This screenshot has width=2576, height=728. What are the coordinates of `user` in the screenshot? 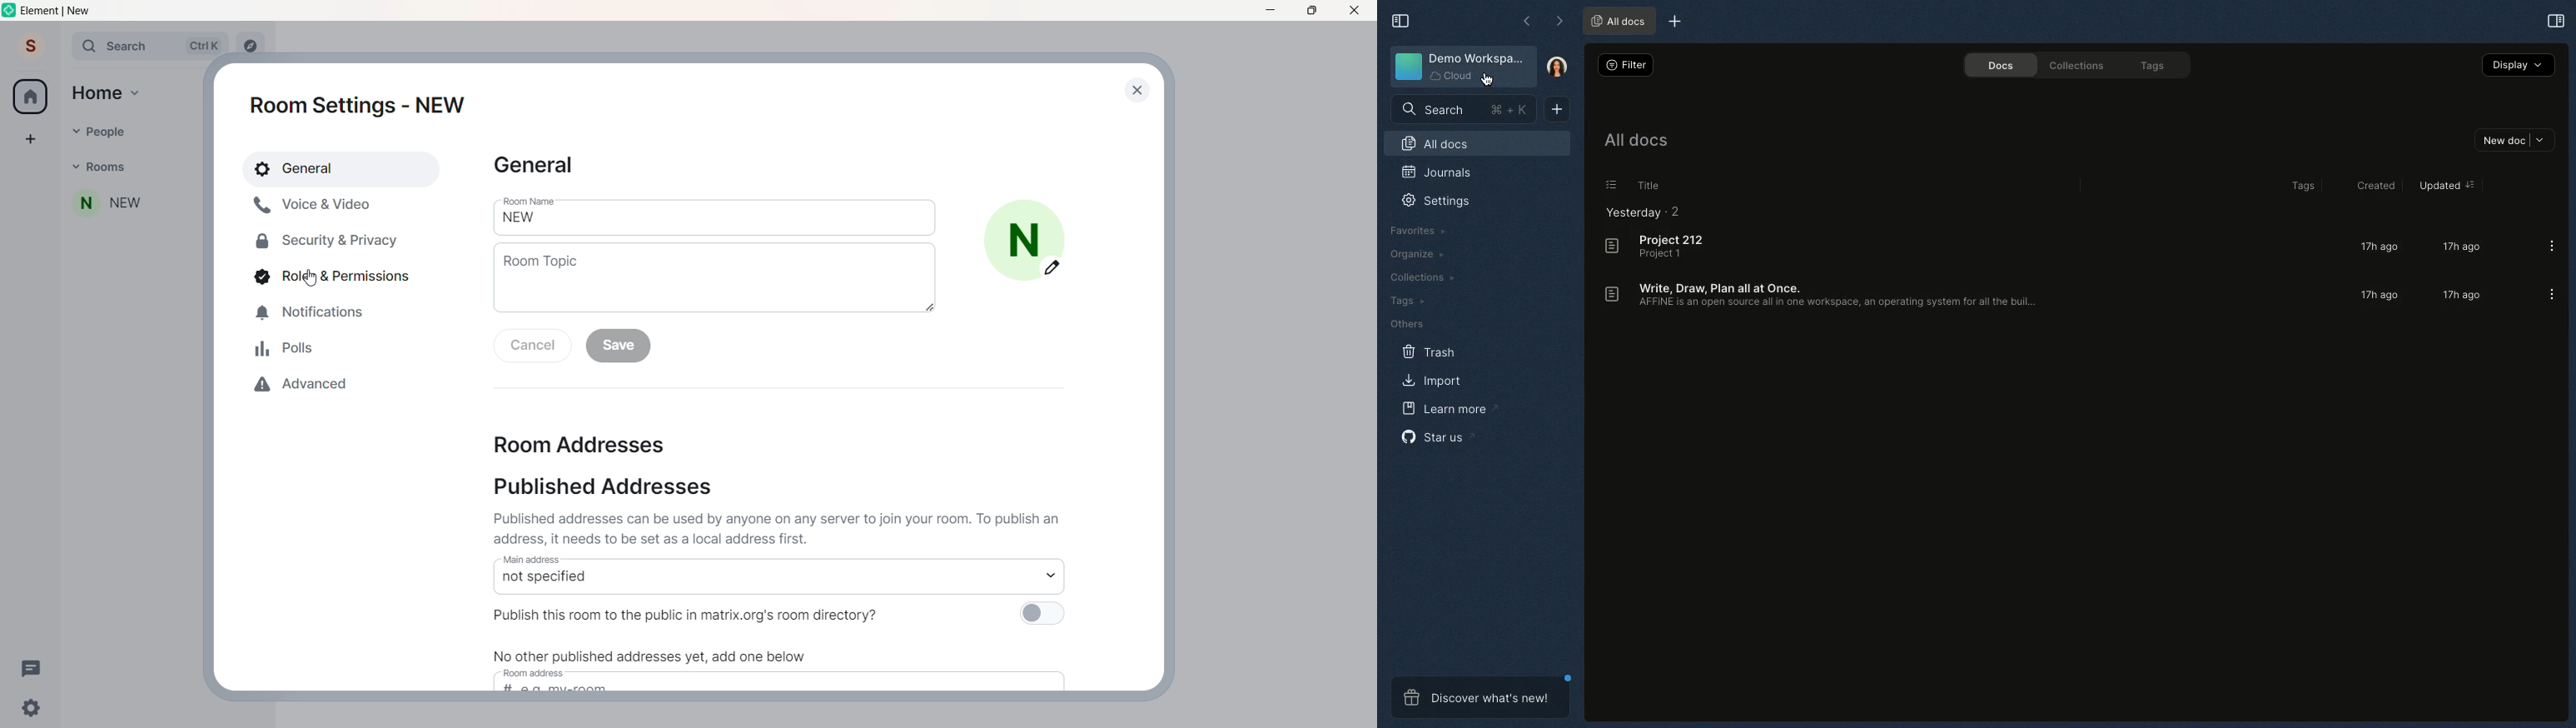 It's located at (31, 46).